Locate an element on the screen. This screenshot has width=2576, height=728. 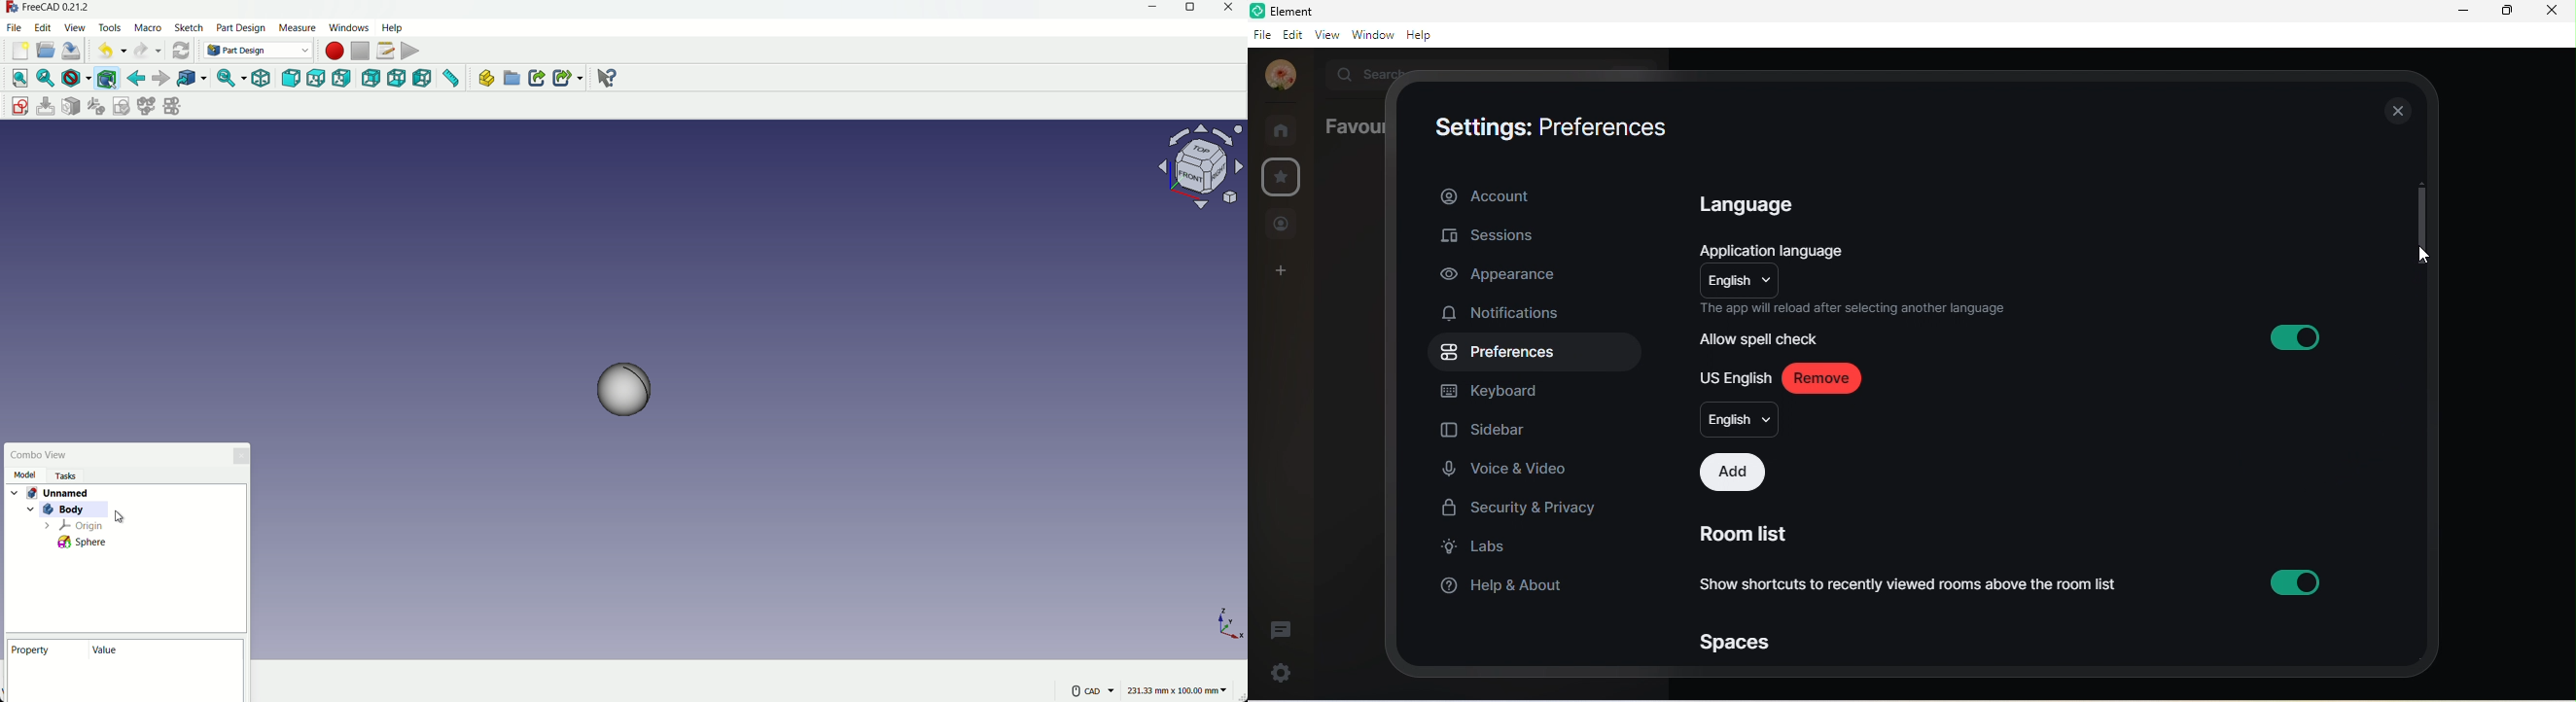
account is located at coordinates (1538, 193).